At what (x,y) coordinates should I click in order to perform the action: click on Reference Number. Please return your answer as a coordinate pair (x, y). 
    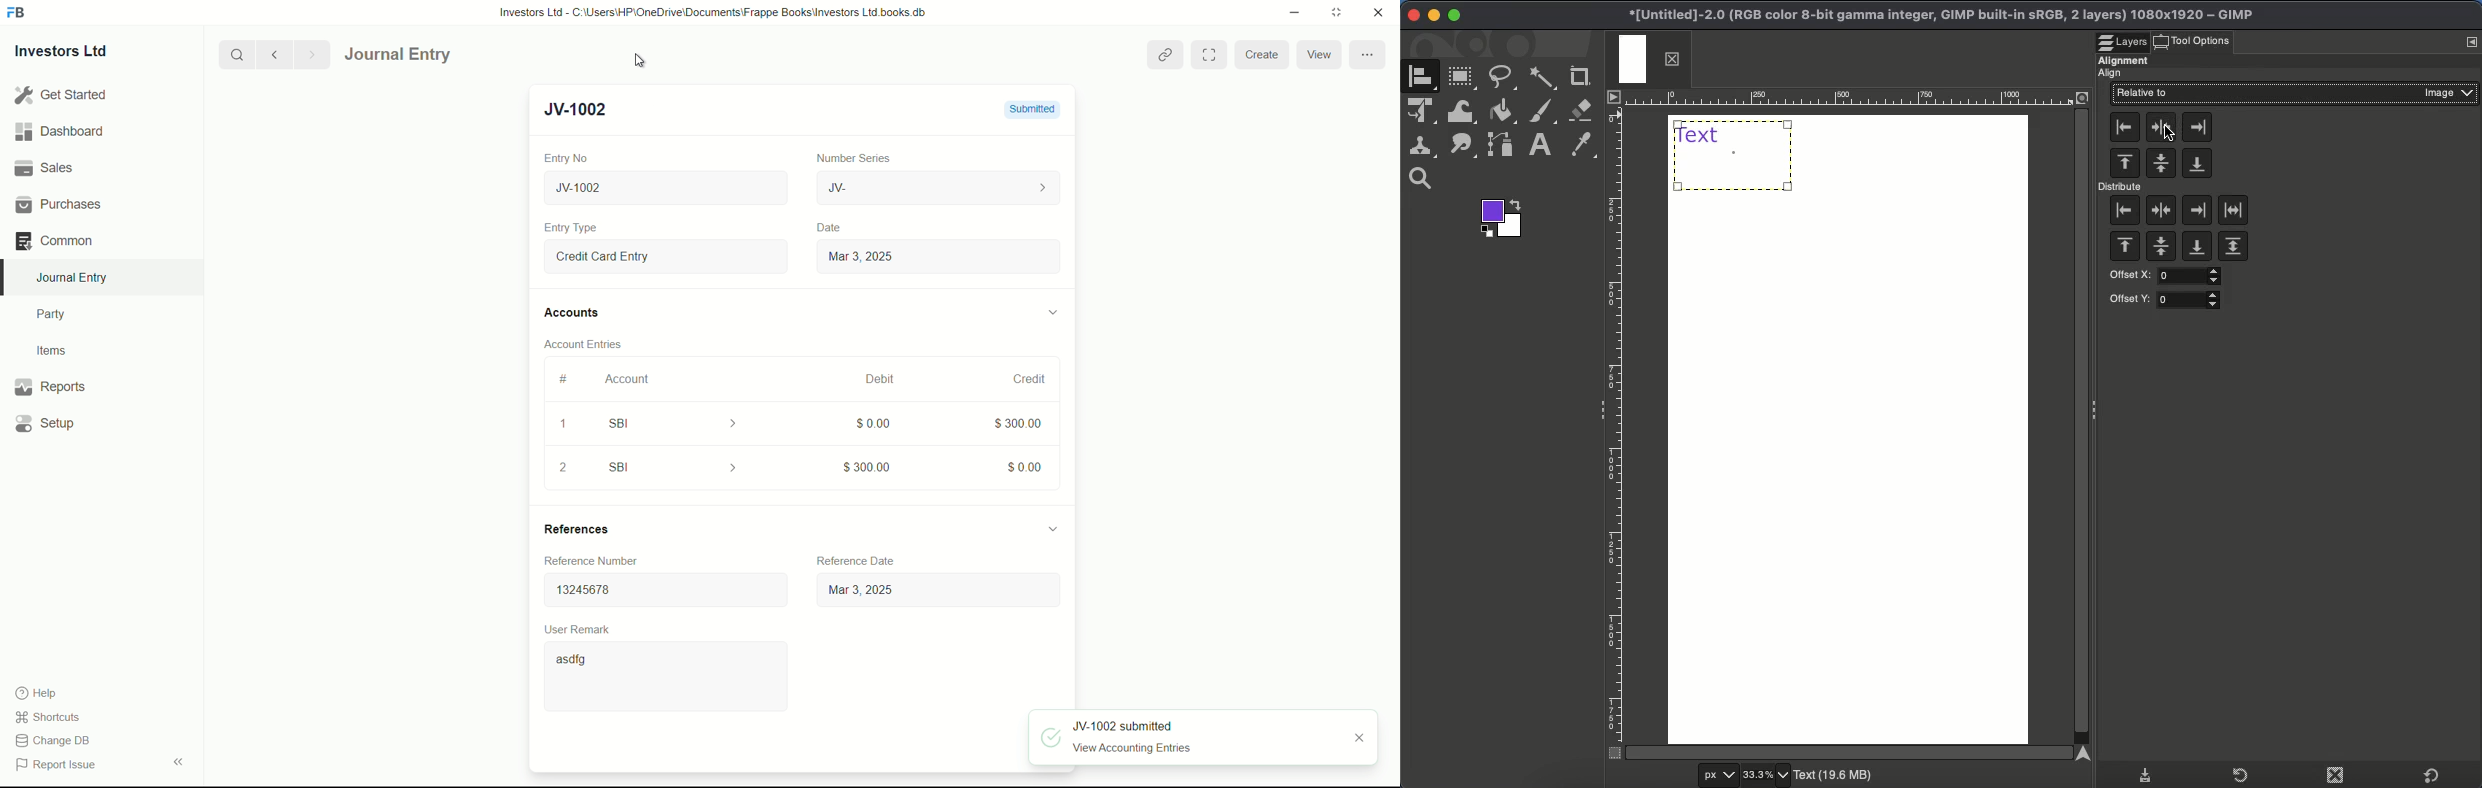
    Looking at the image, I should click on (601, 561).